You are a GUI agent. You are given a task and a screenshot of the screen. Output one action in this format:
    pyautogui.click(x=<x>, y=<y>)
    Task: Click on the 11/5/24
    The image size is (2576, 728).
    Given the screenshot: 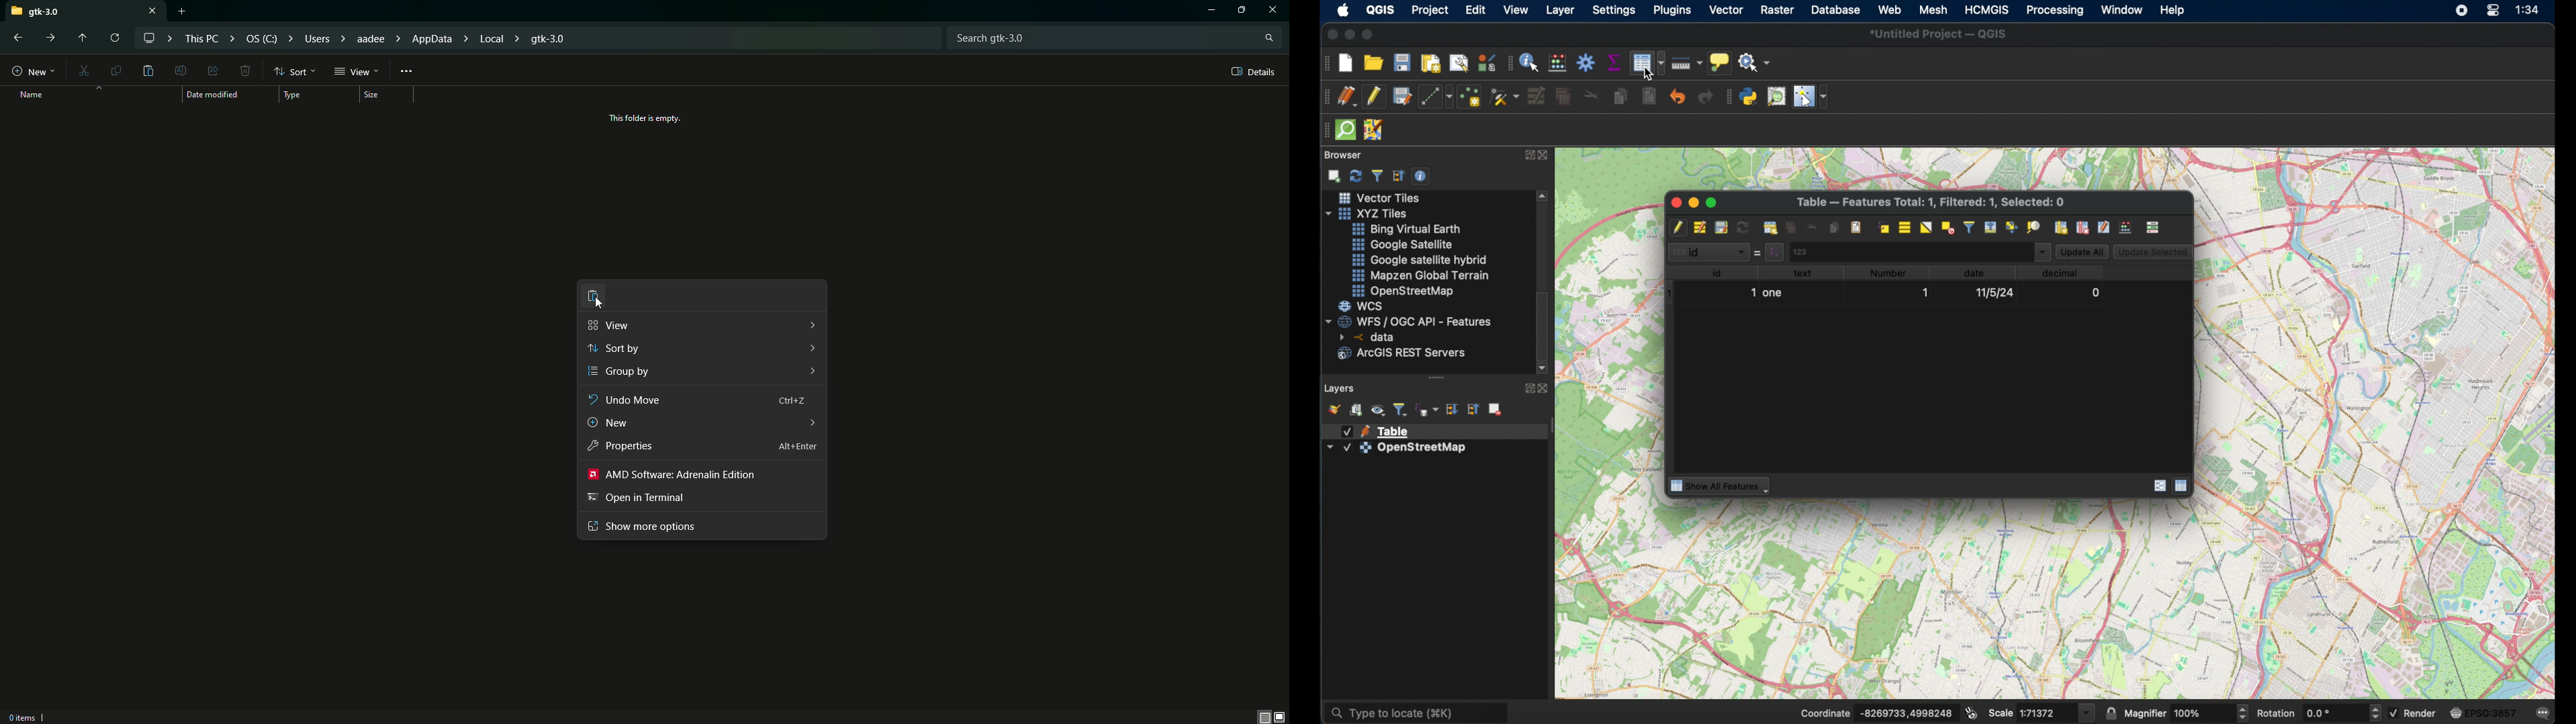 What is the action you would take?
    pyautogui.click(x=1995, y=292)
    